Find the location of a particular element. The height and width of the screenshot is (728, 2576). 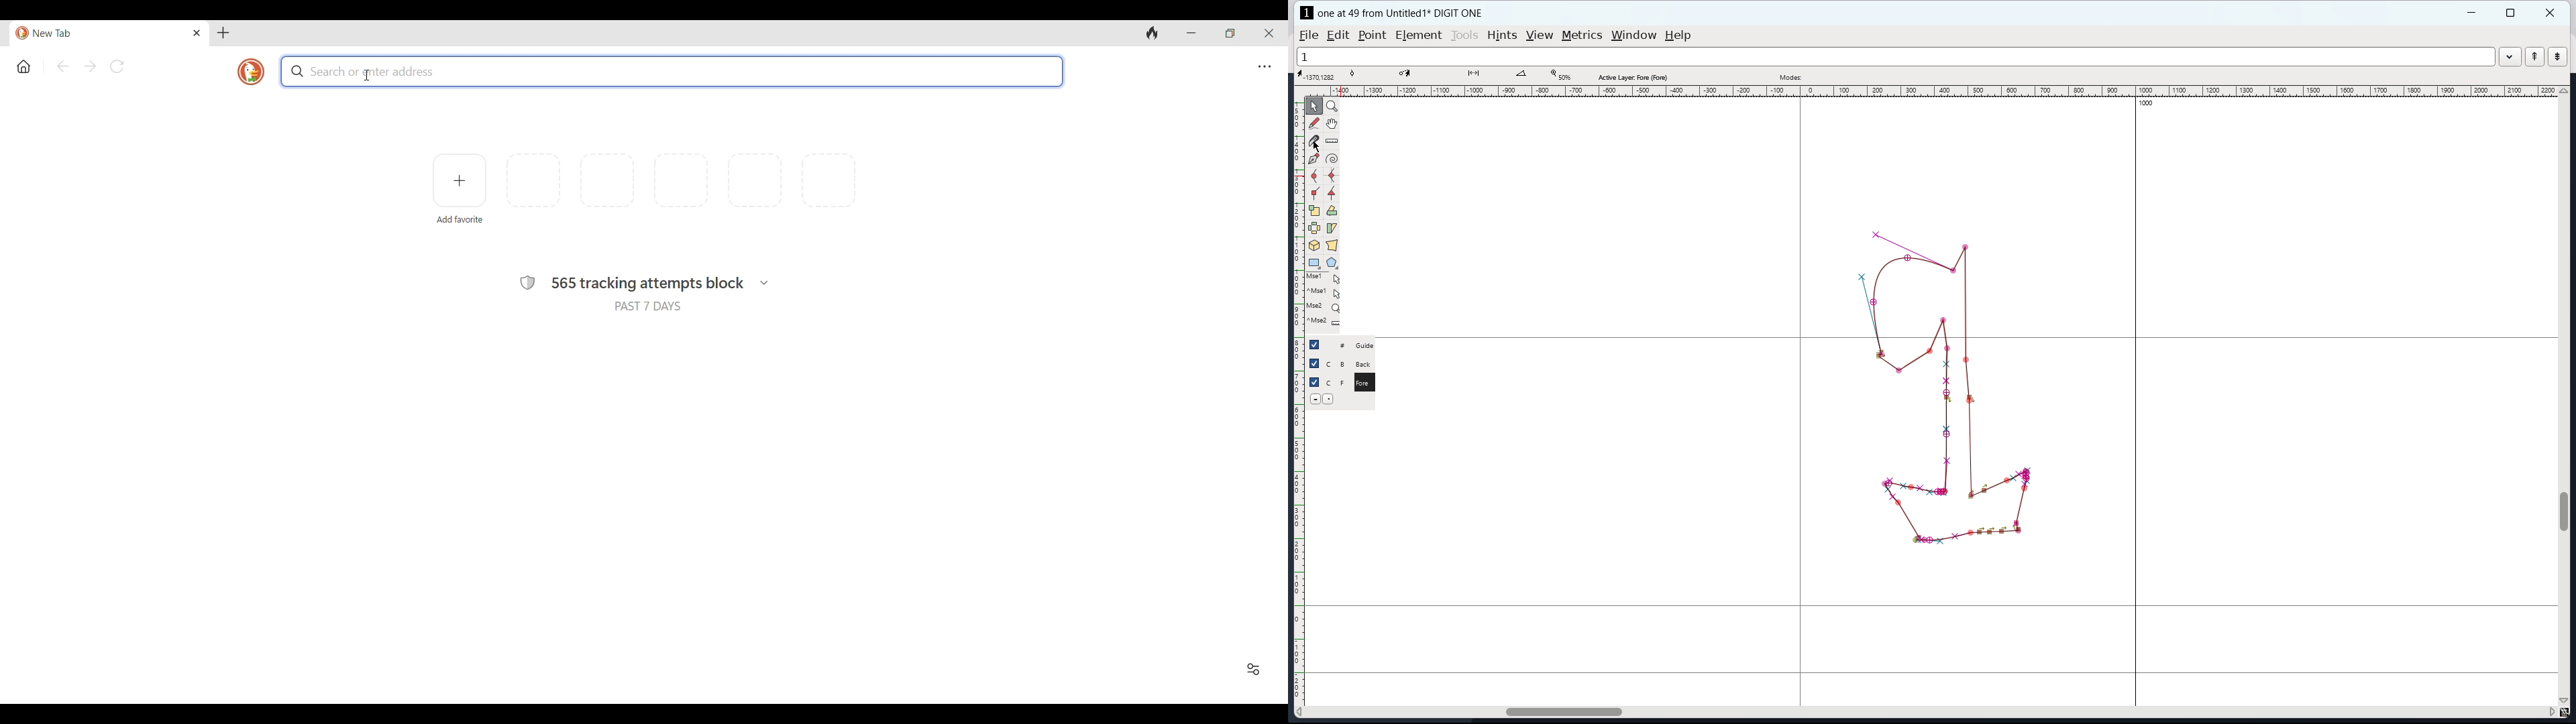

tools is located at coordinates (1464, 36).